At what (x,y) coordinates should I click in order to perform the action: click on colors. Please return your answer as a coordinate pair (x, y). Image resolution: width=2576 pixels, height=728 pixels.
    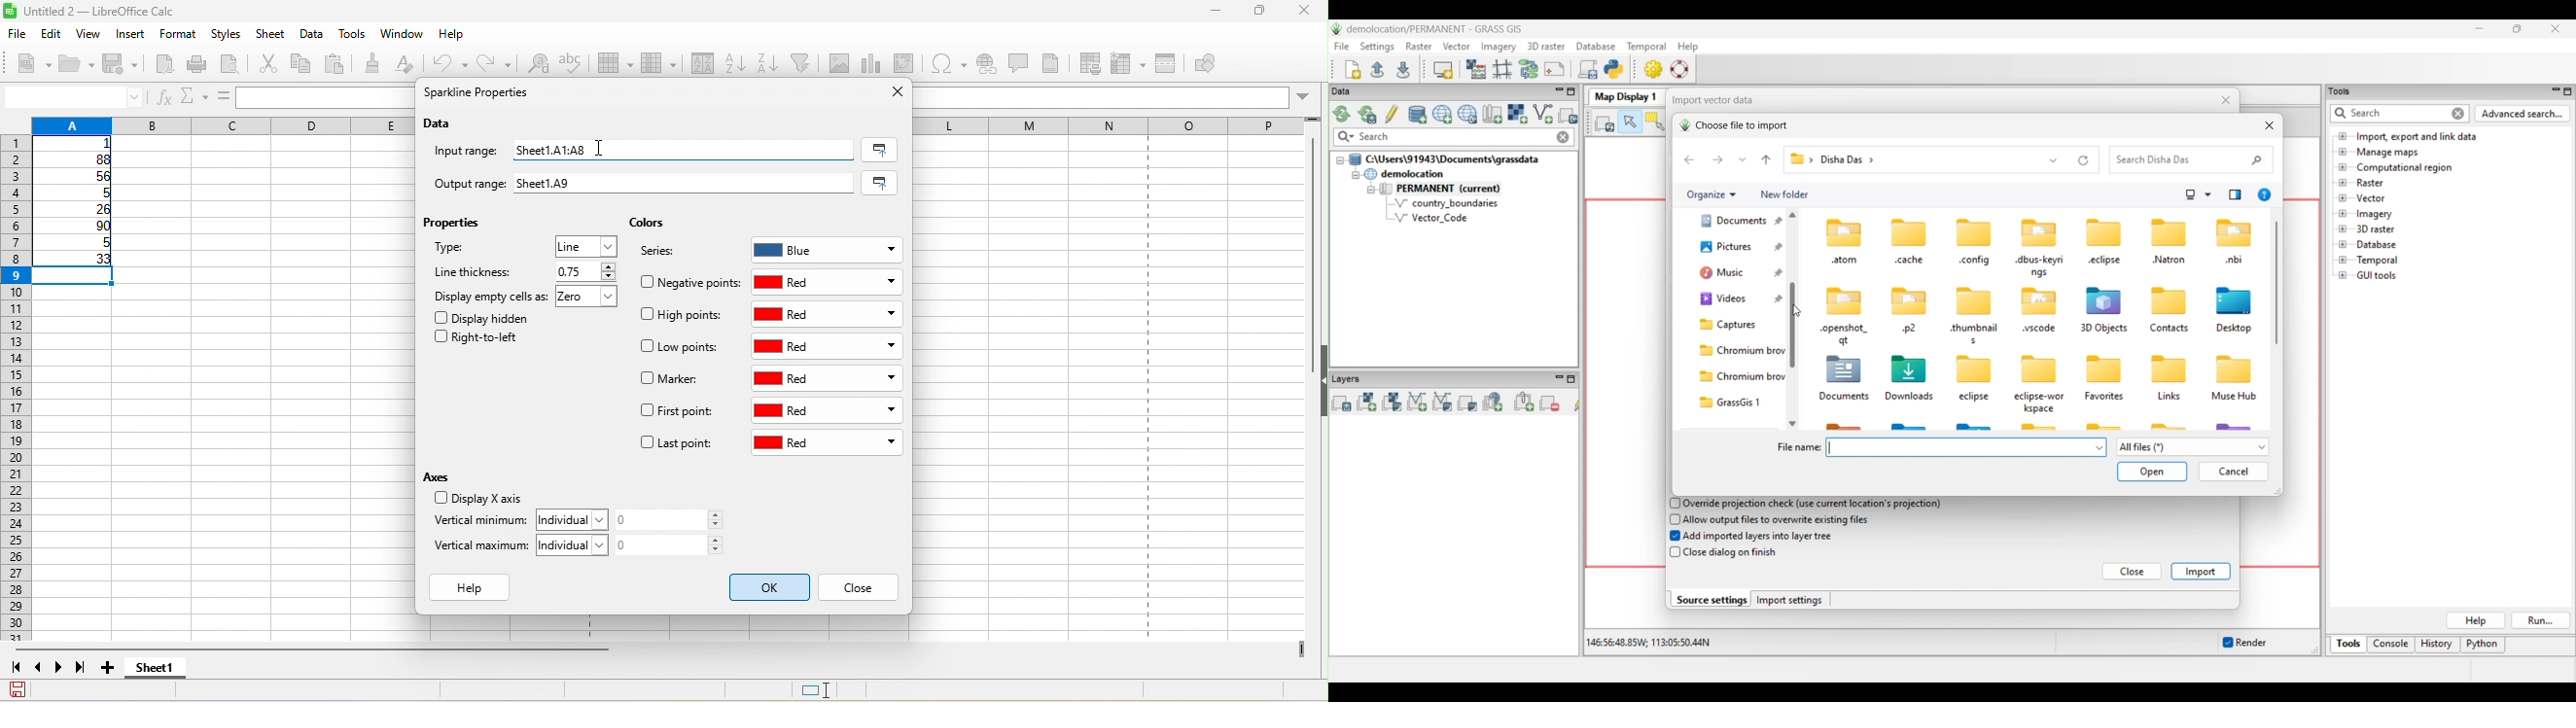
    Looking at the image, I should click on (647, 224).